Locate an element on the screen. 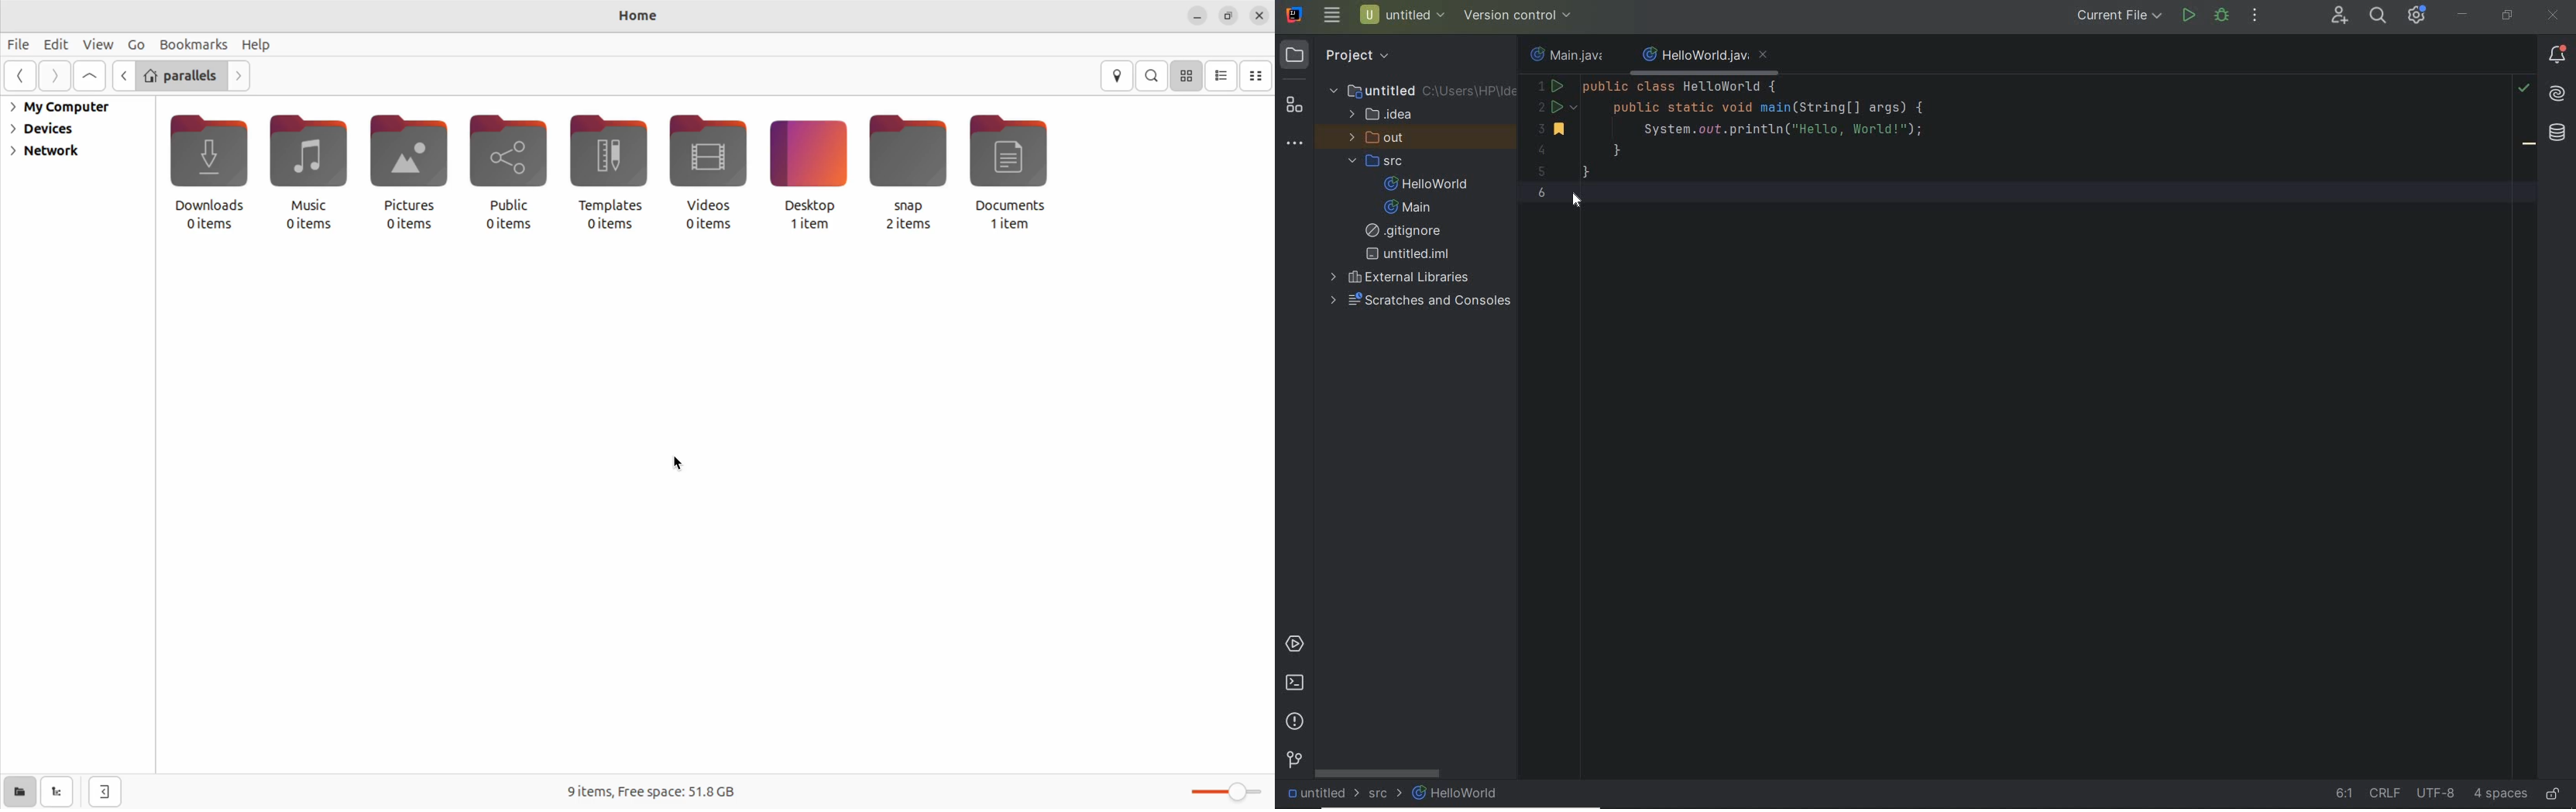 This screenshot has height=812, width=2576. snap 2 items is located at coordinates (906, 176).